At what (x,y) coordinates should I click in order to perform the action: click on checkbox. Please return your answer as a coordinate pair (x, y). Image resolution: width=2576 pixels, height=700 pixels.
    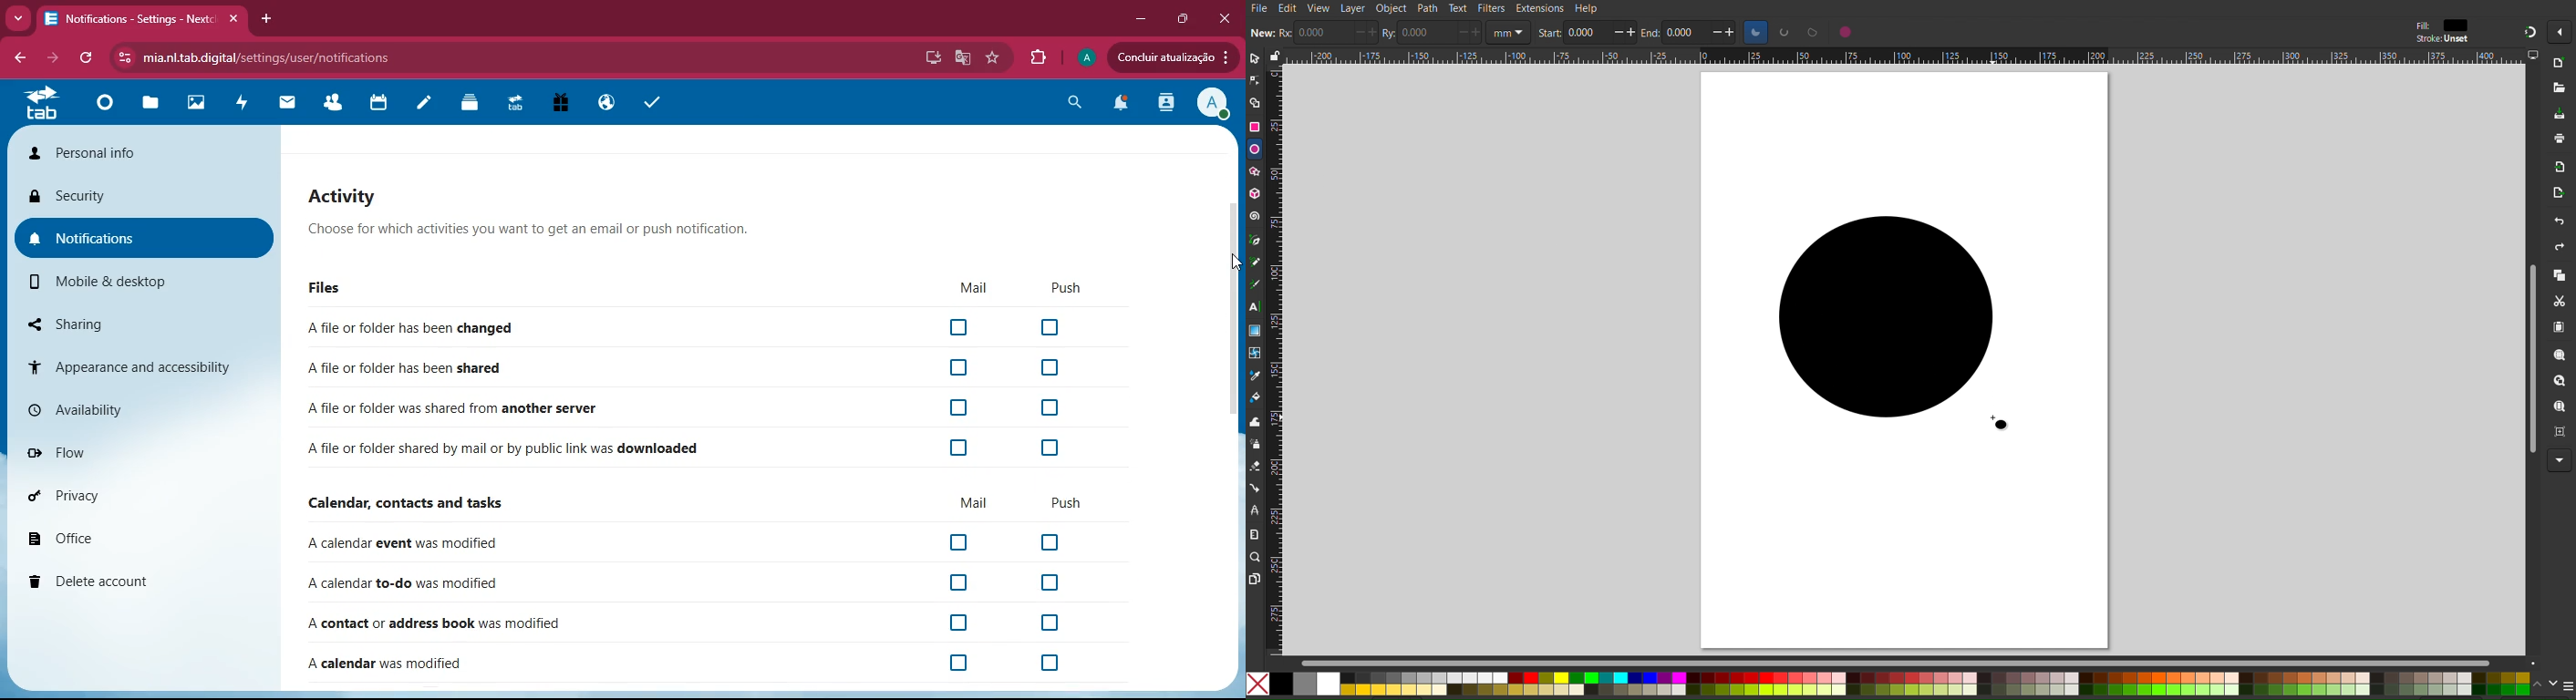
    Looking at the image, I should click on (1050, 367).